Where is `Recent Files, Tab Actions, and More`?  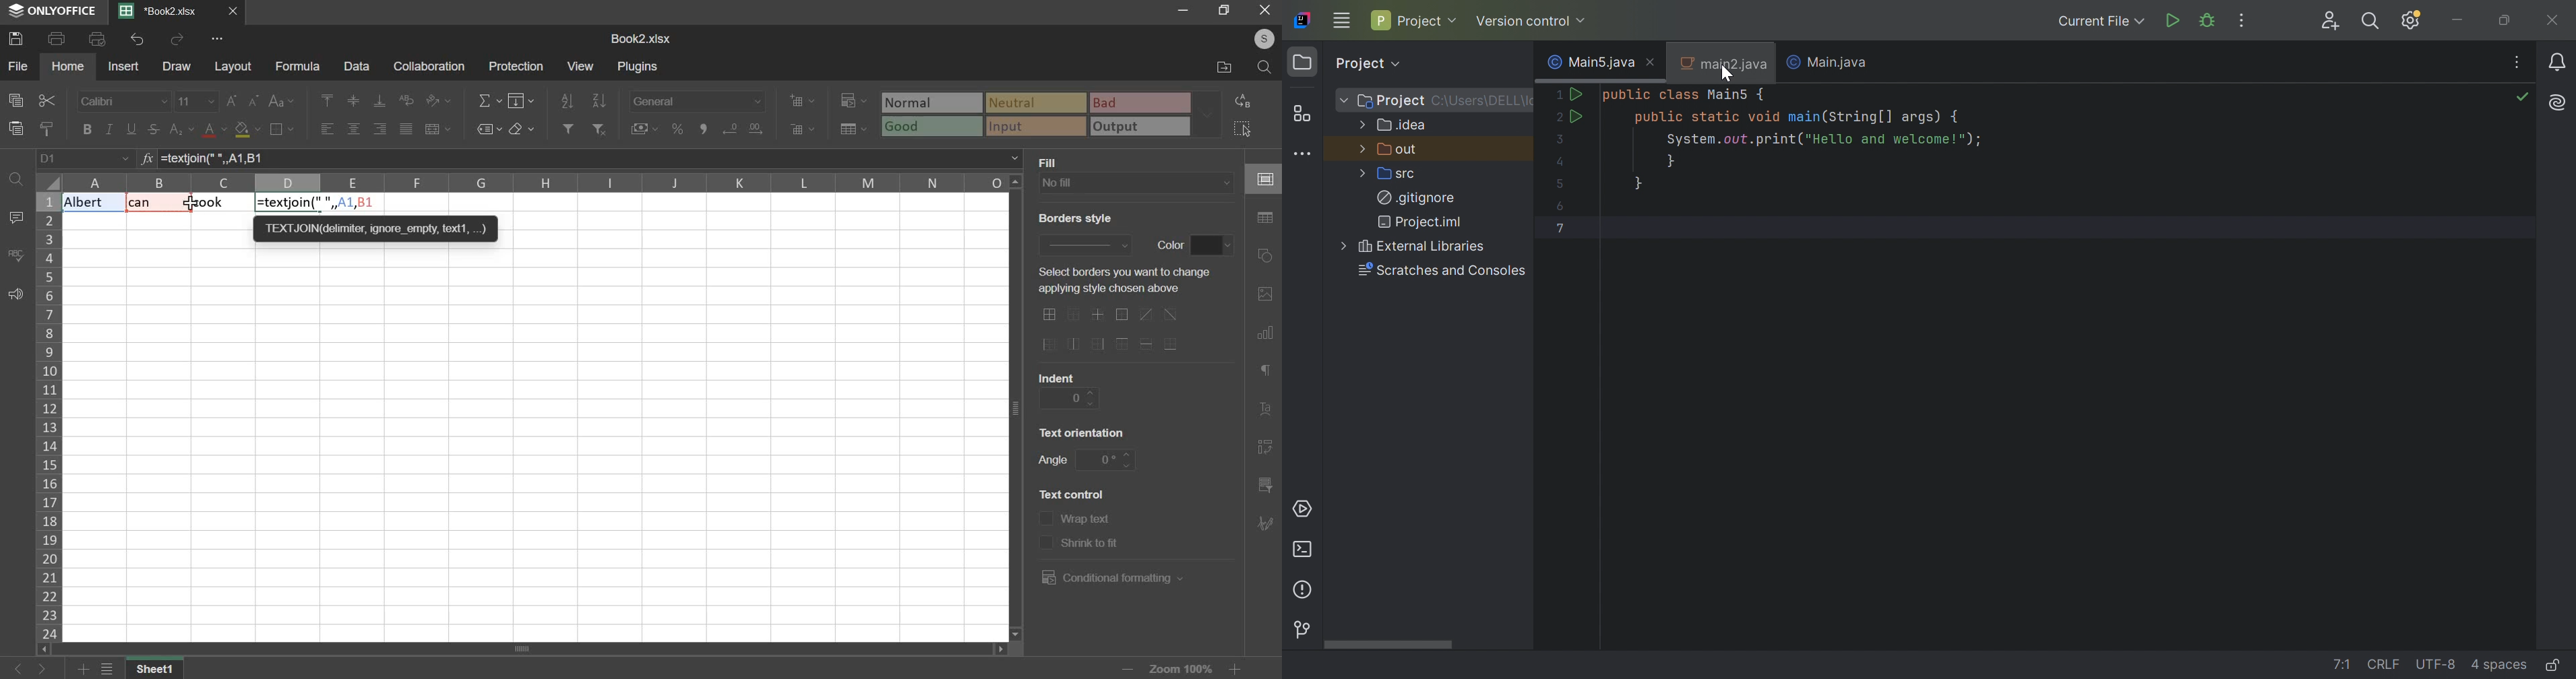 Recent Files, Tab Actions, and More is located at coordinates (2517, 61).